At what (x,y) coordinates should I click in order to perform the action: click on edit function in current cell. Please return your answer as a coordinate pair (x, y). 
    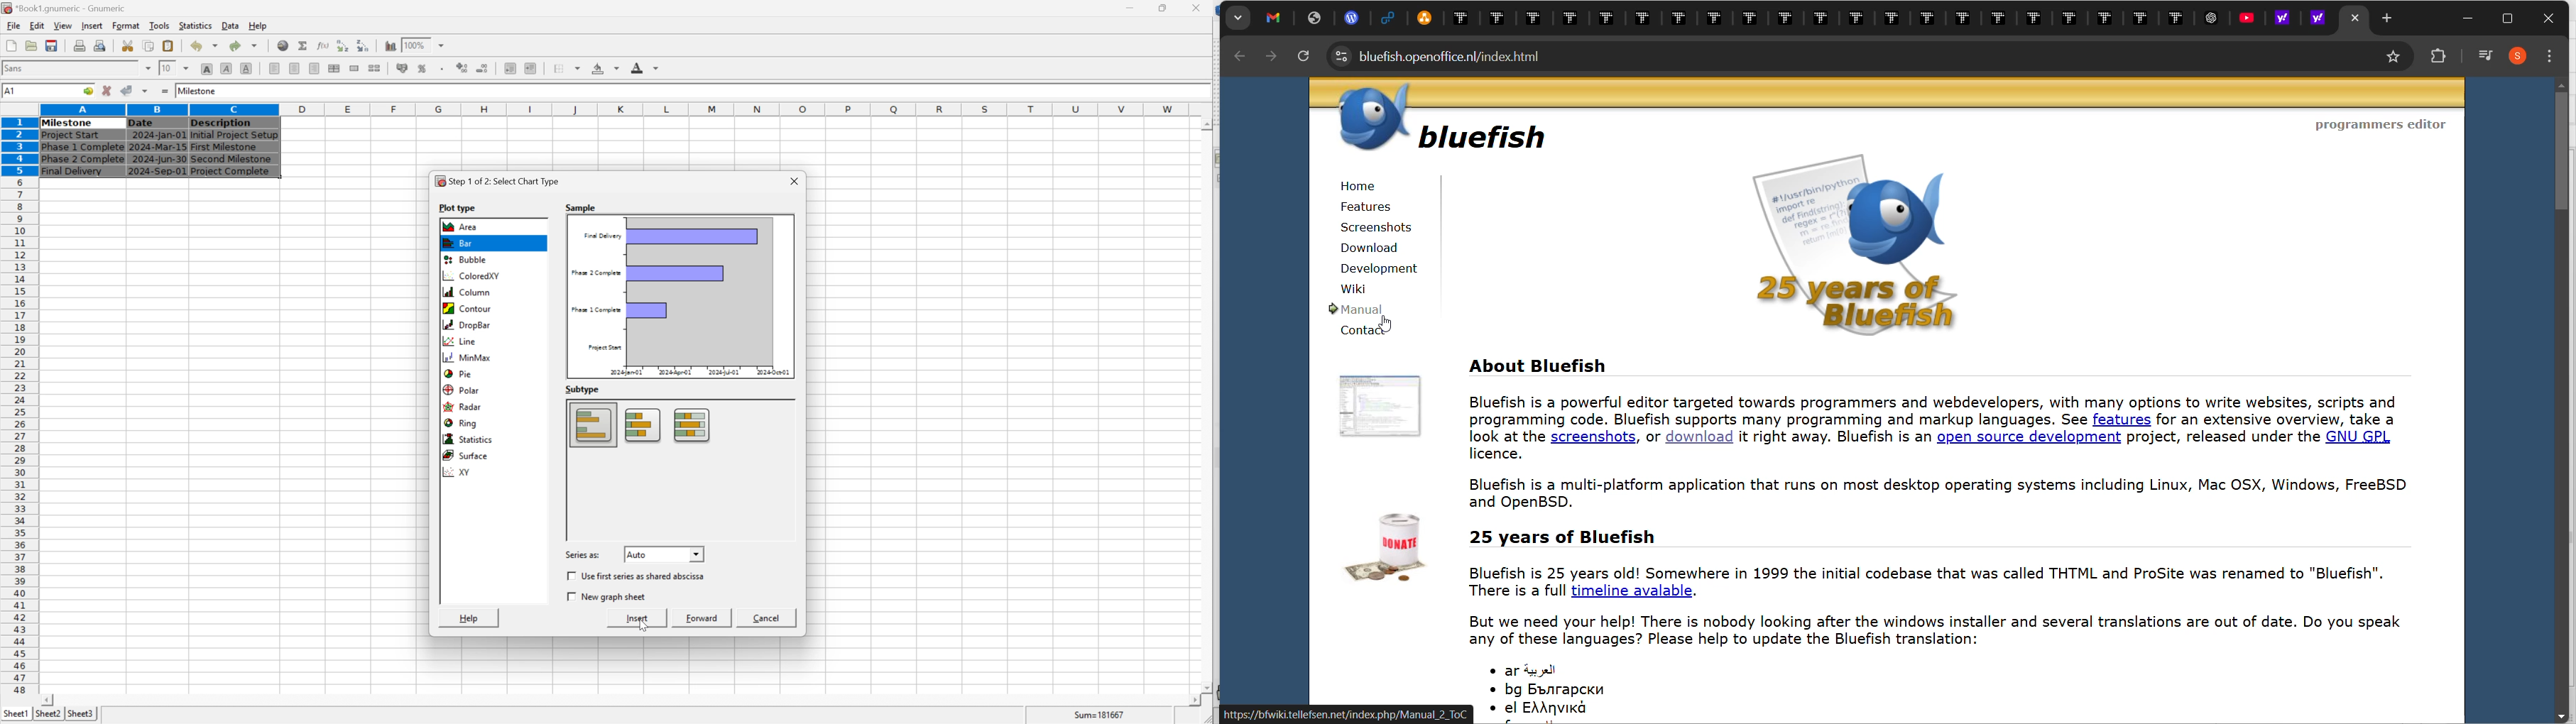
    Looking at the image, I should click on (322, 45).